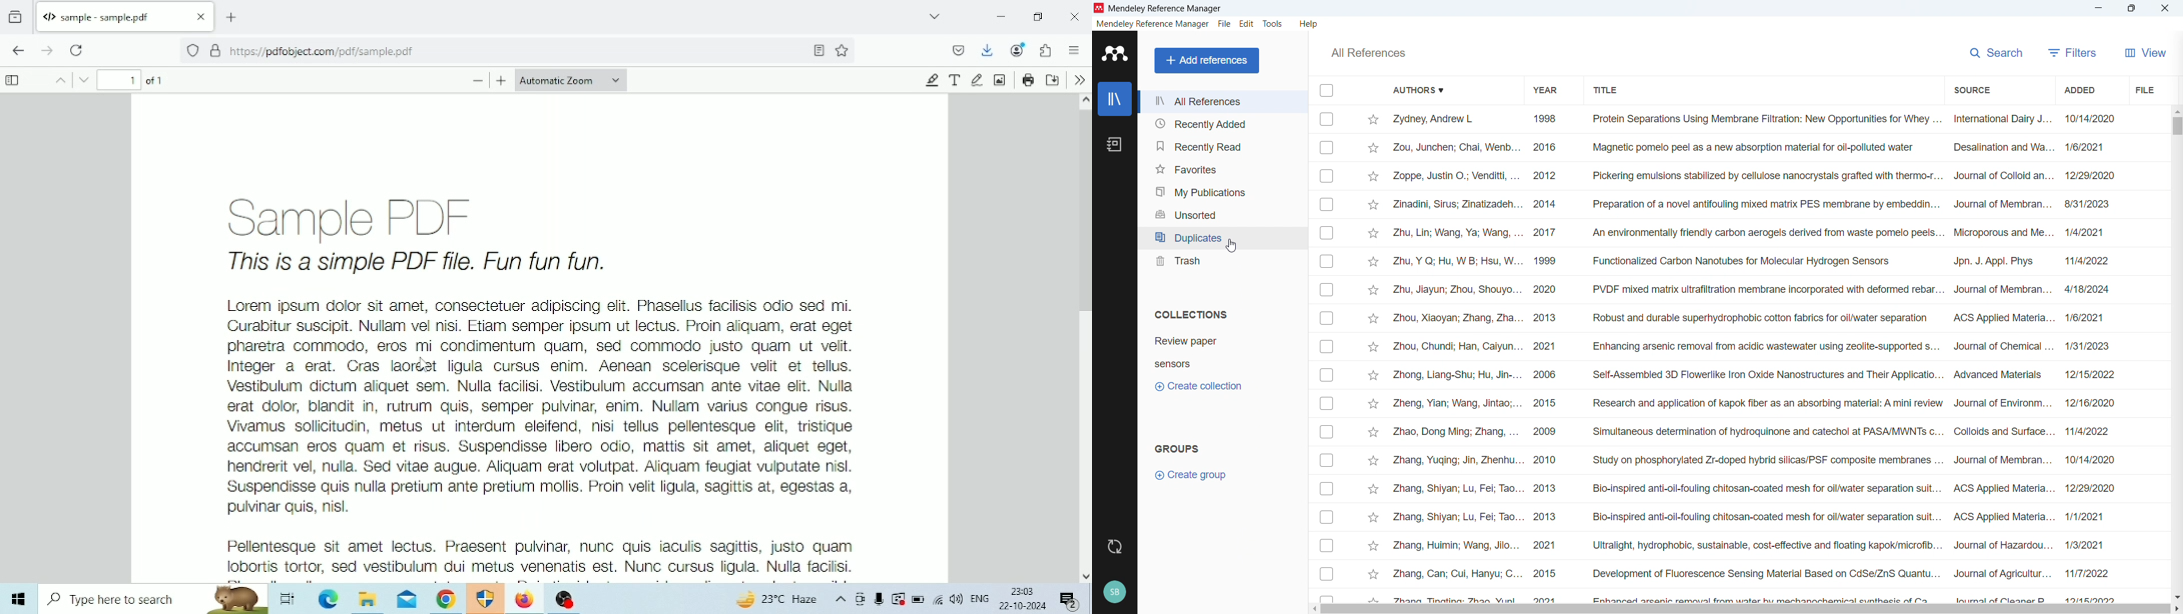 The height and width of the screenshot is (616, 2184). I want to click on Bookmark this page, so click(819, 50).